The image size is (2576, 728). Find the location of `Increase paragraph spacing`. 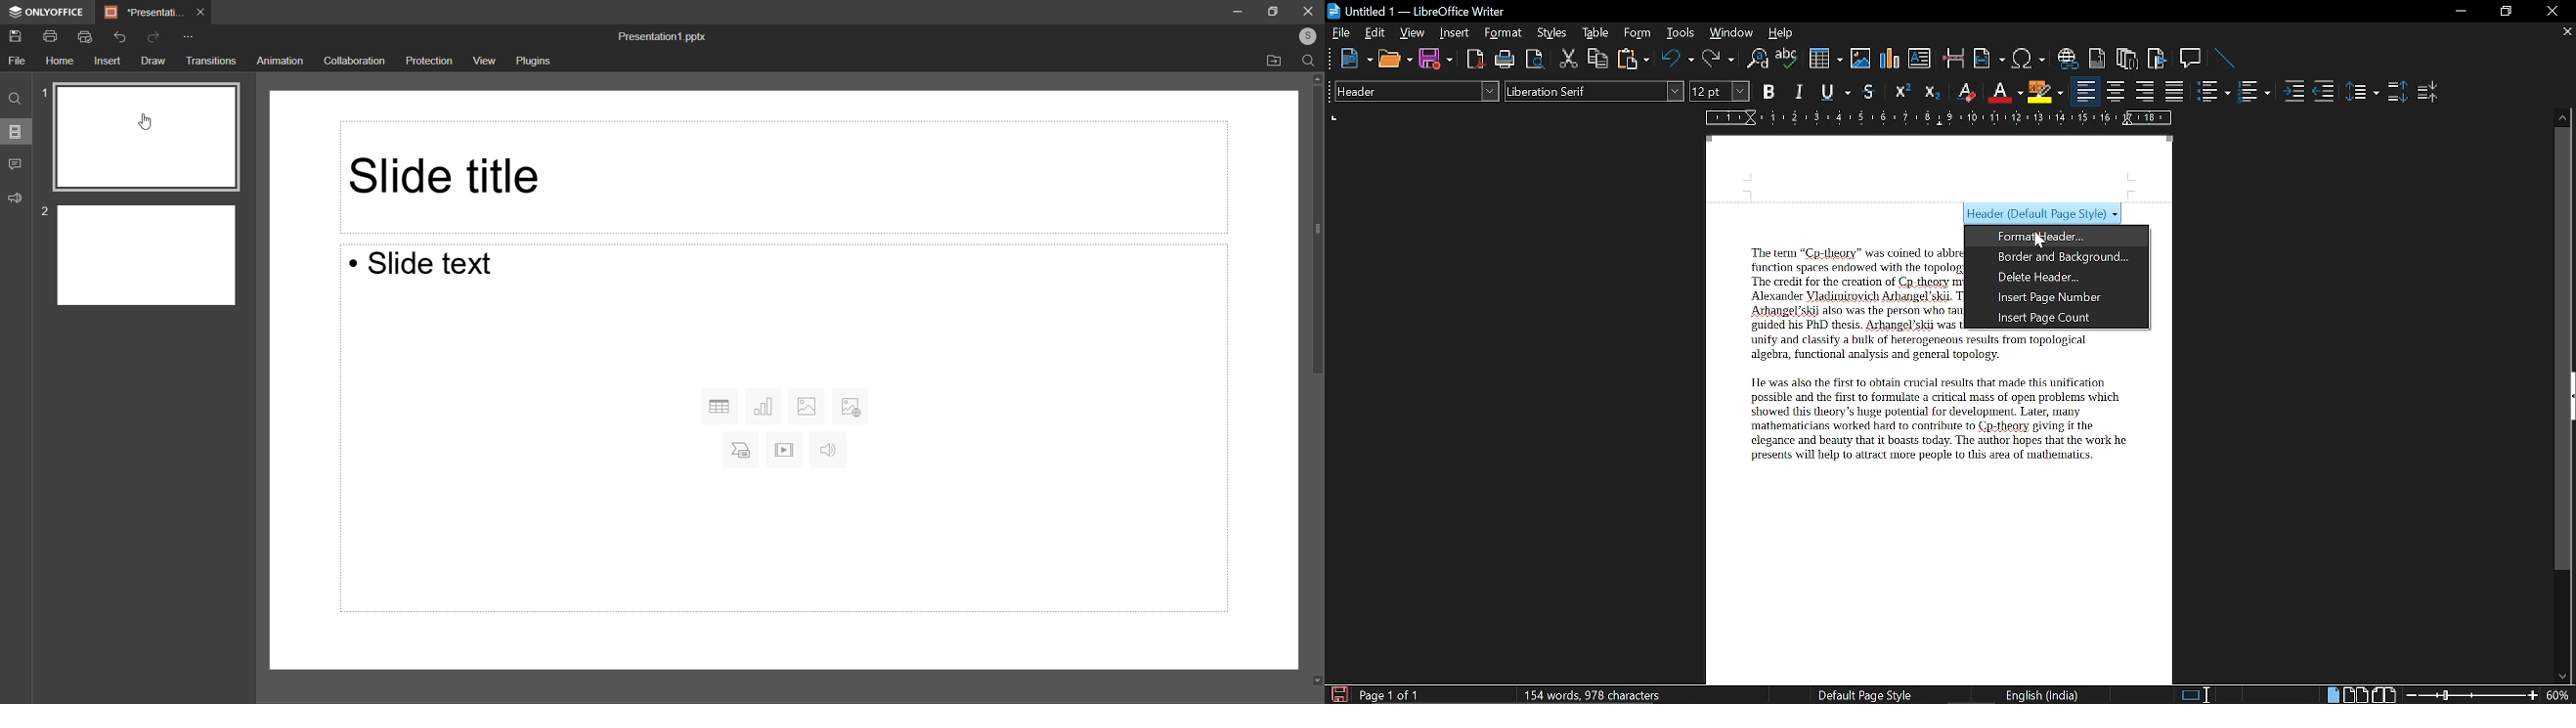

Increase paragraph spacing is located at coordinates (2397, 93).